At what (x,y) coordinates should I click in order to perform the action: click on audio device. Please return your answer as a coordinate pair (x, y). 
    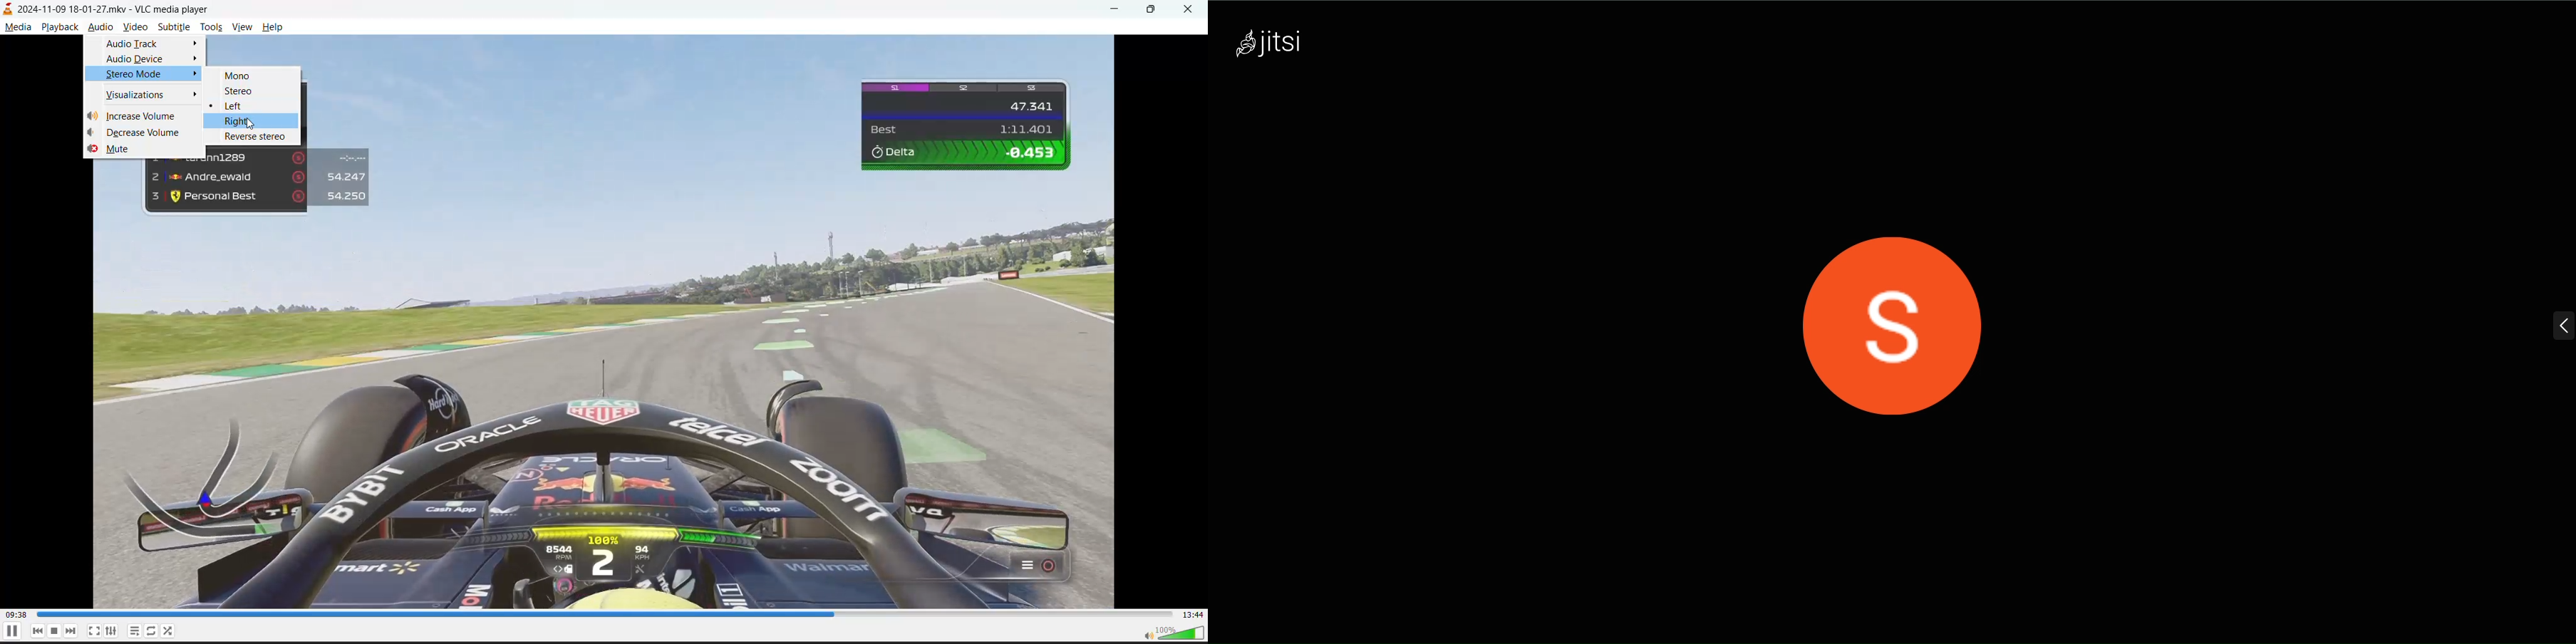
    Looking at the image, I should click on (142, 60).